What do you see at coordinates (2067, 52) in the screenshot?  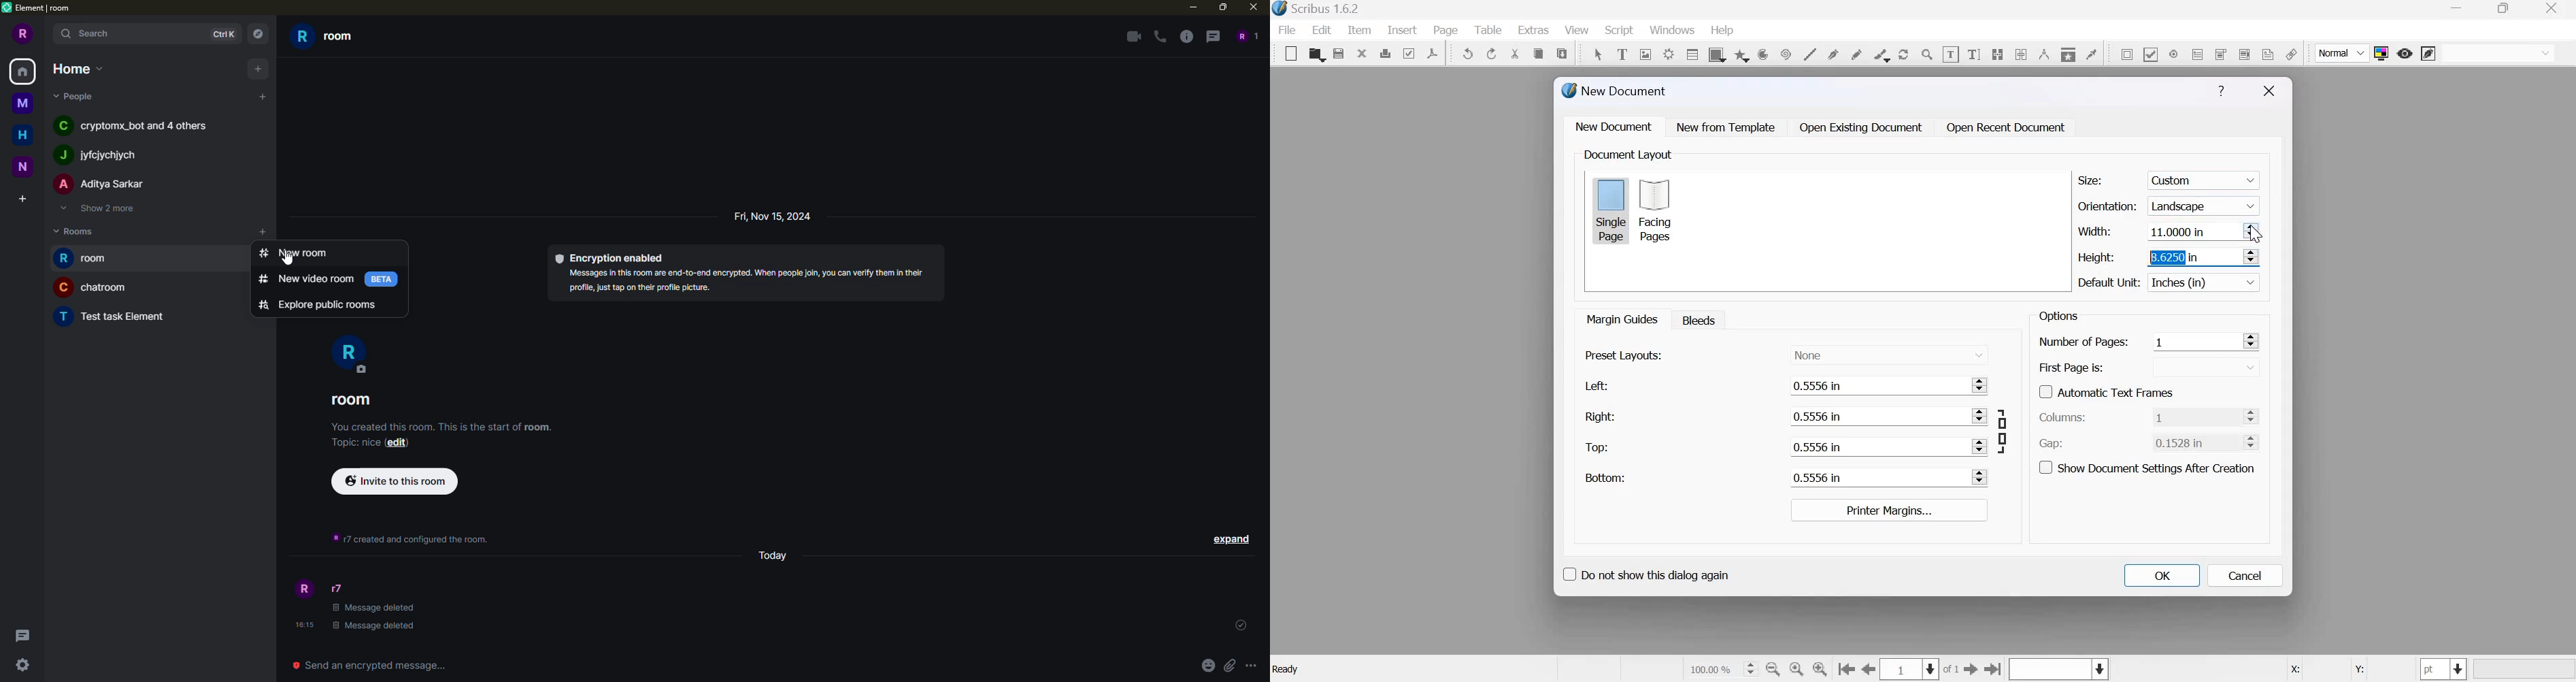 I see `Copy item properties` at bounding box center [2067, 52].